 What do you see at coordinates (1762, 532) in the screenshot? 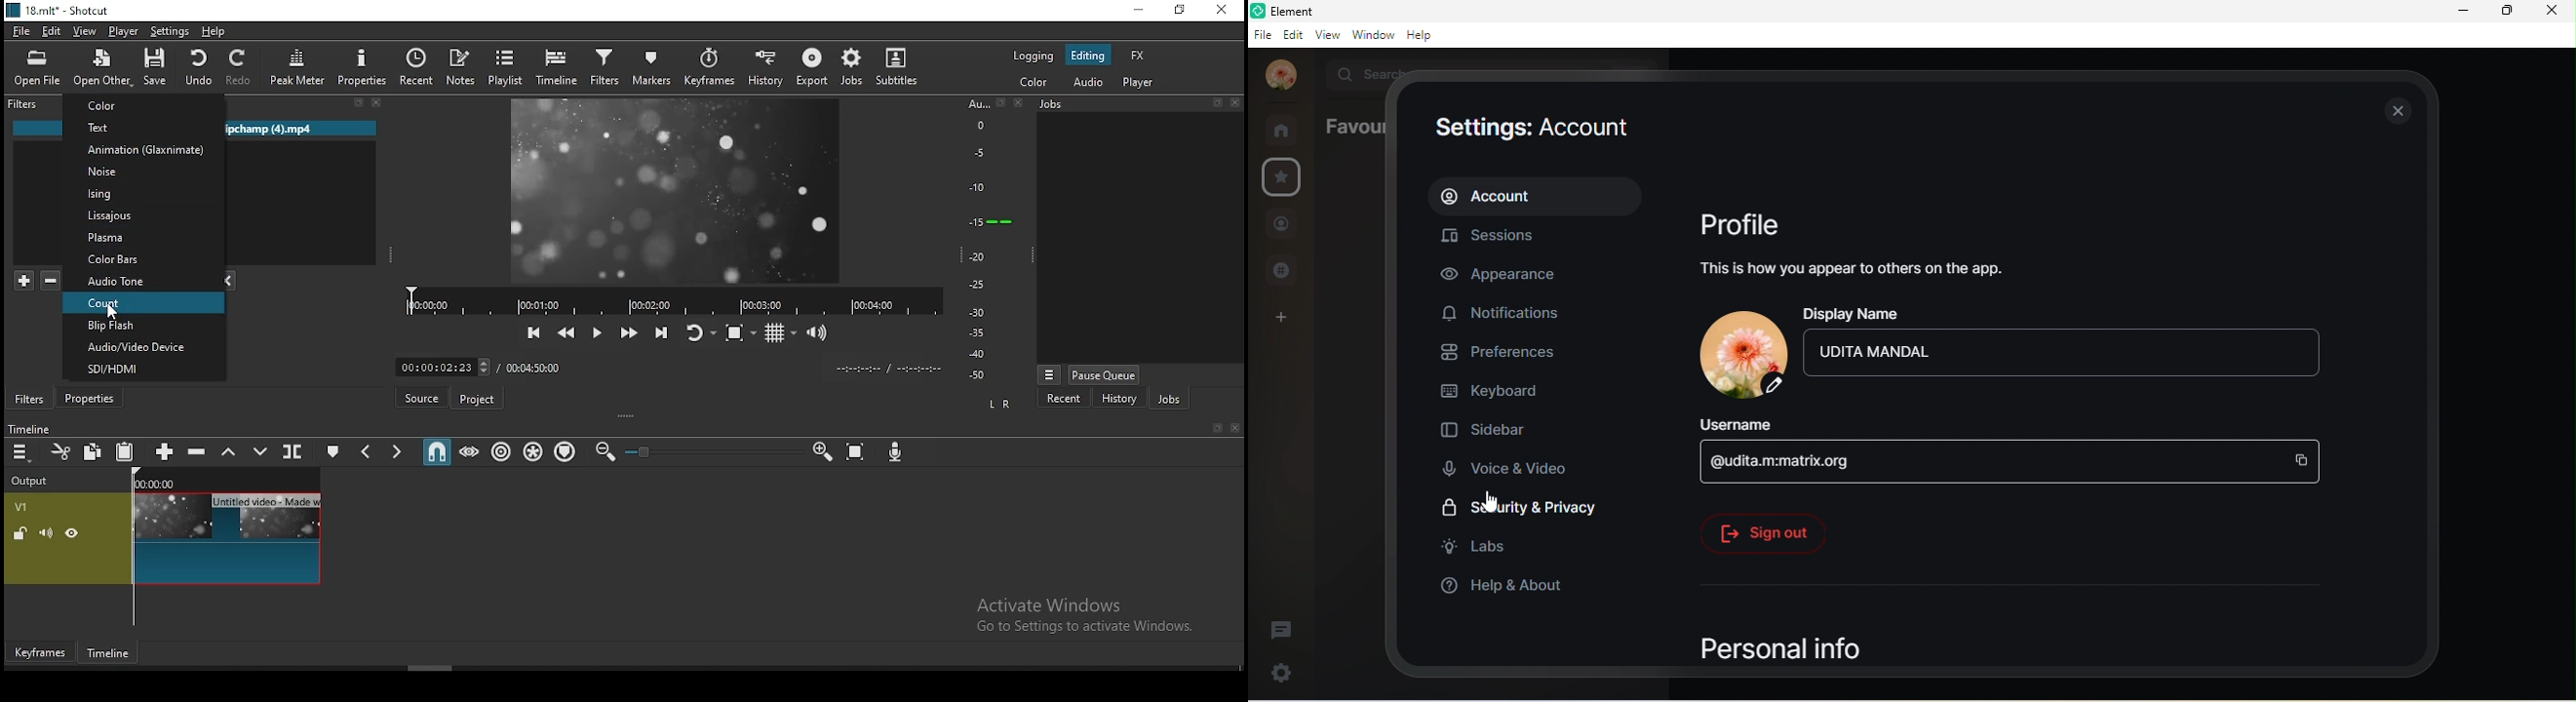
I see `sign out` at bounding box center [1762, 532].